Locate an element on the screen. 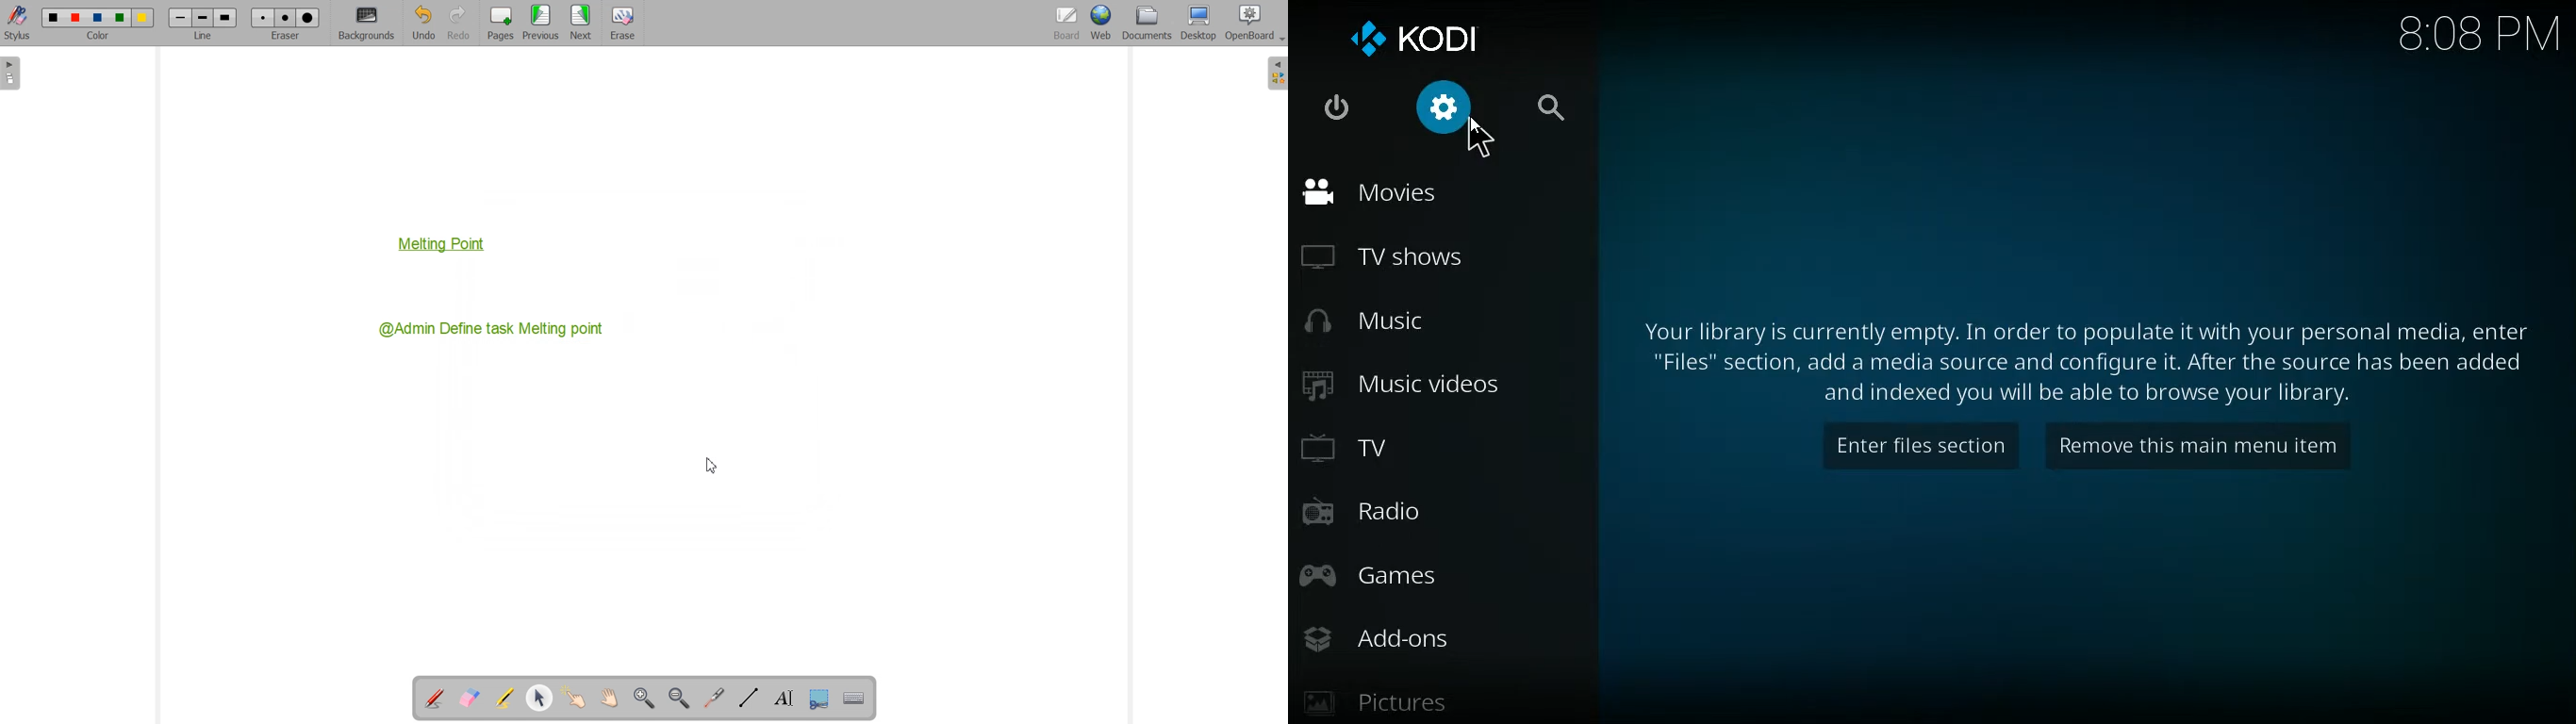  Documents is located at coordinates (1147, 24).